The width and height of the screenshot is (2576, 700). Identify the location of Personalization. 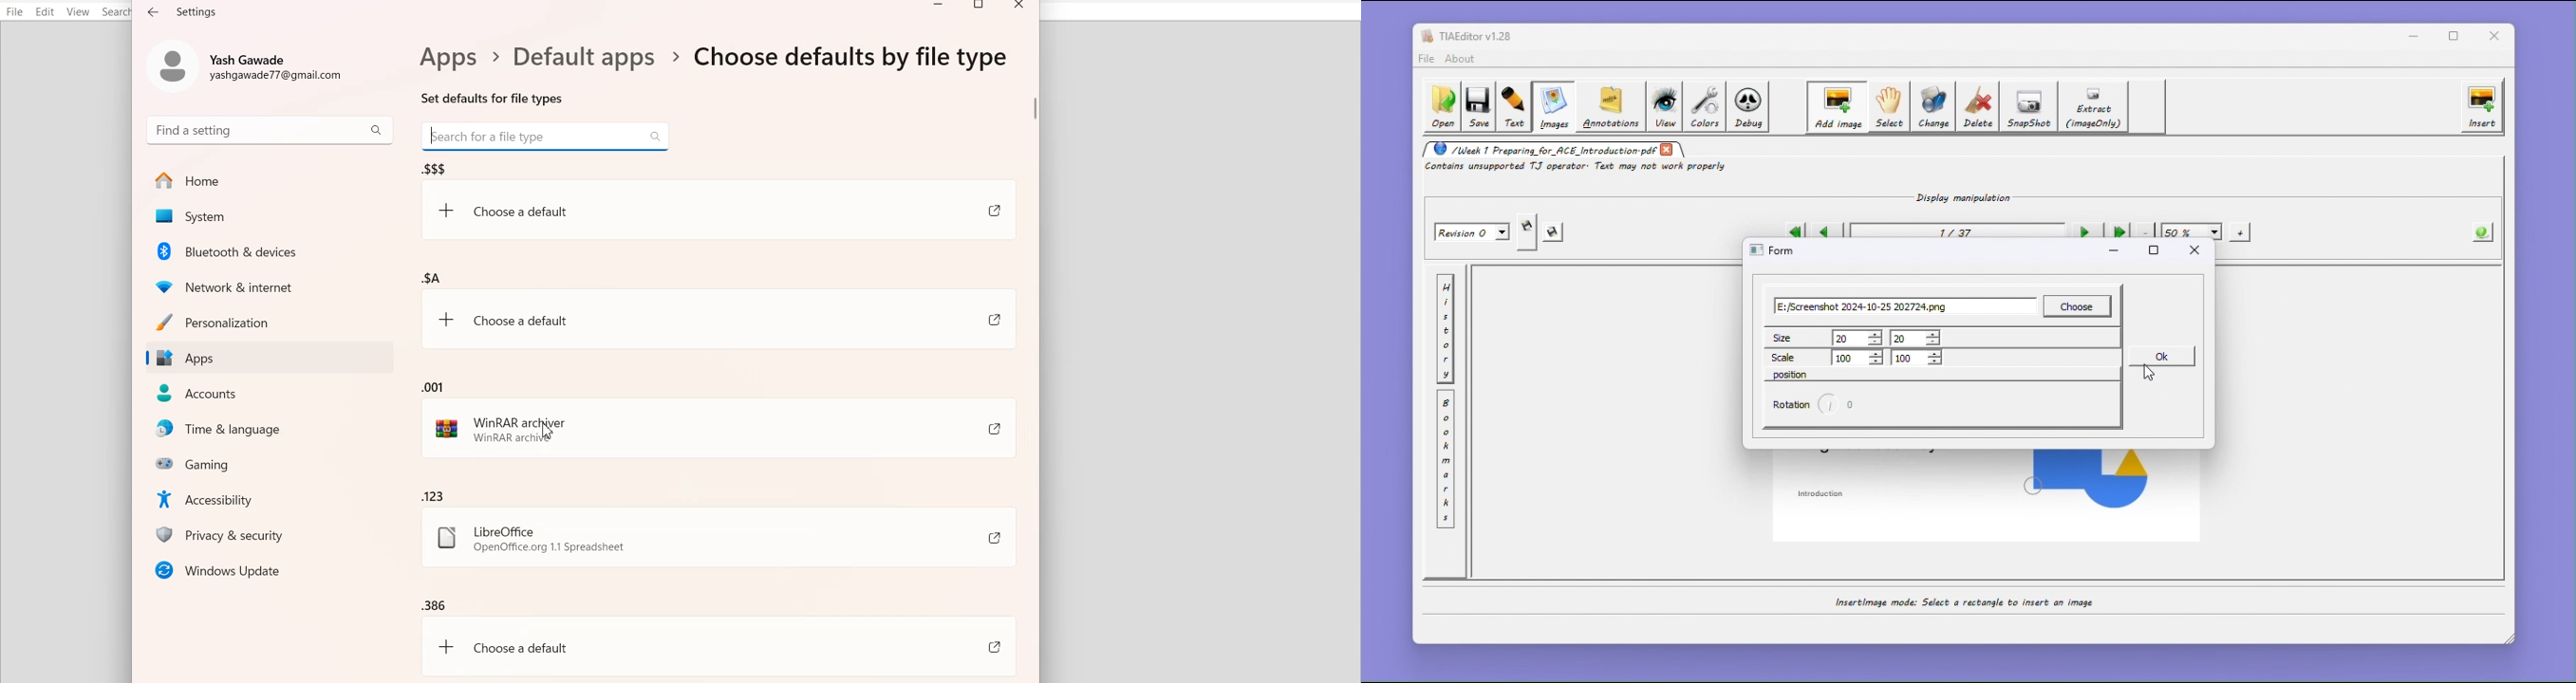
(269, 322).